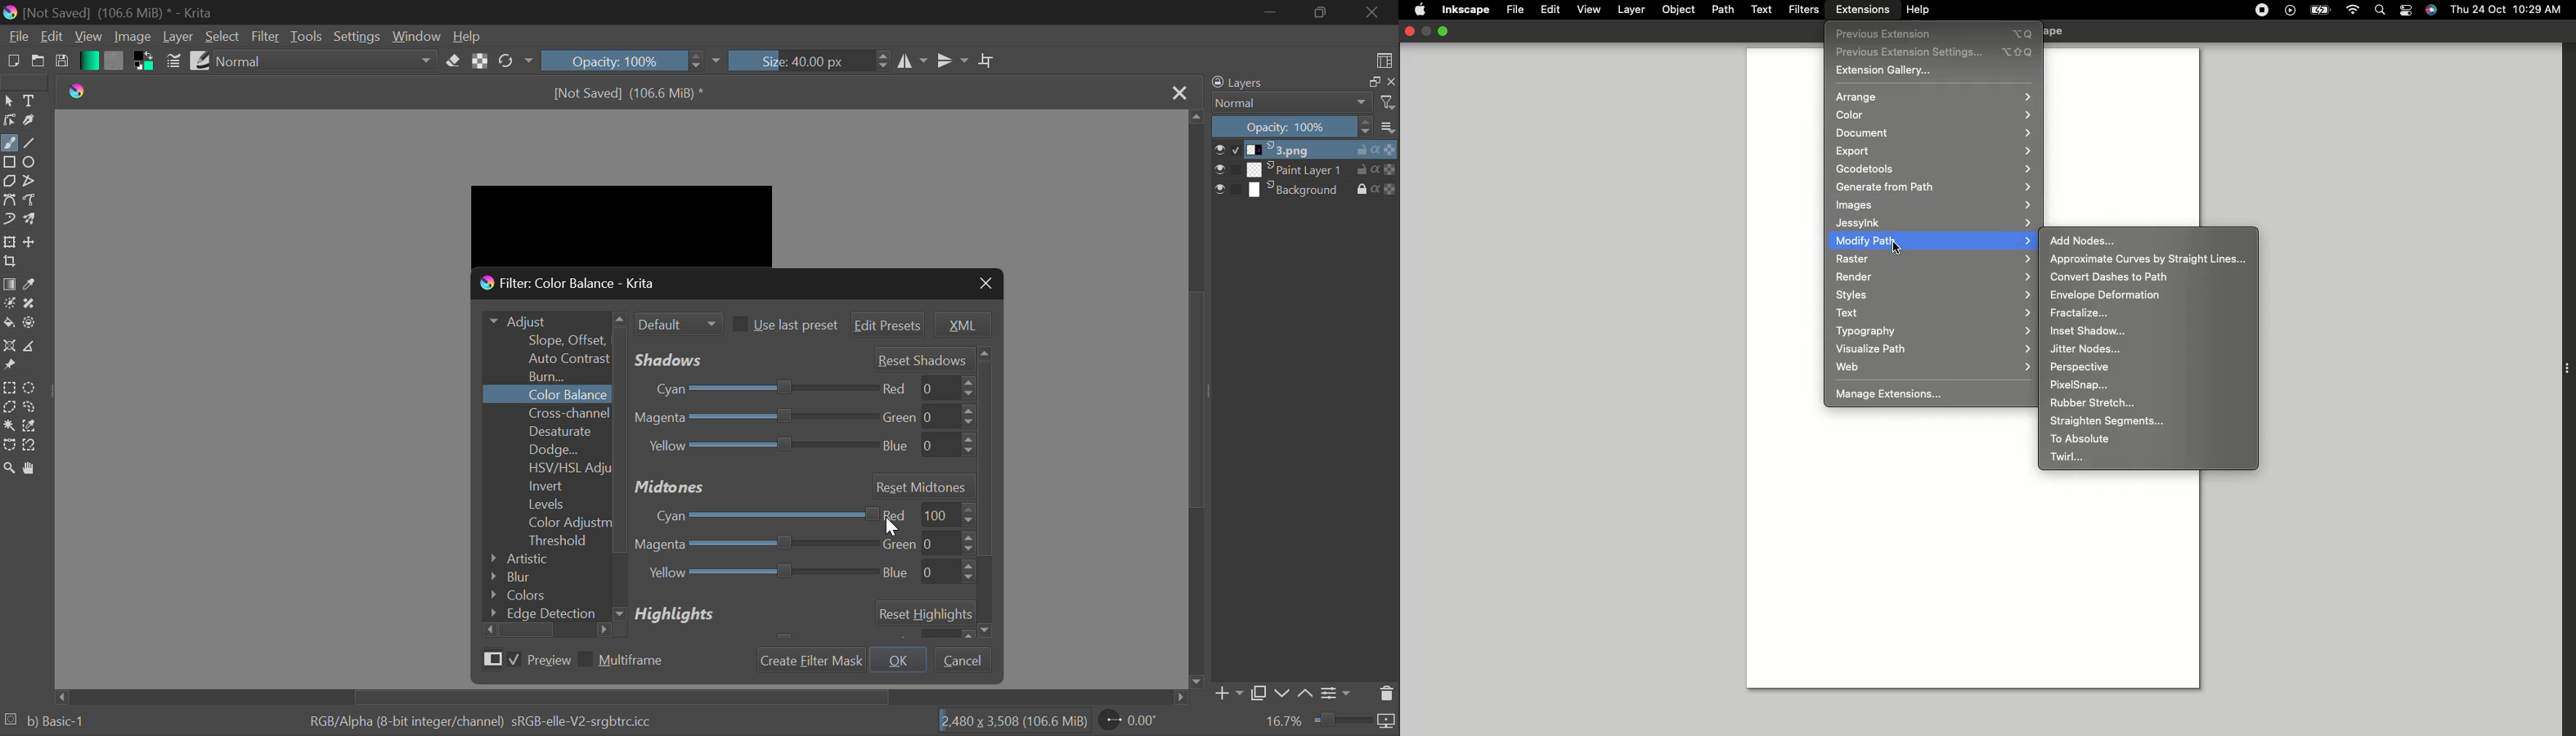 The width and height of the screenshot is (2576, 756). Describe the element at coordinates (2290, 11) in the screenshot. I see `Play` at that location.